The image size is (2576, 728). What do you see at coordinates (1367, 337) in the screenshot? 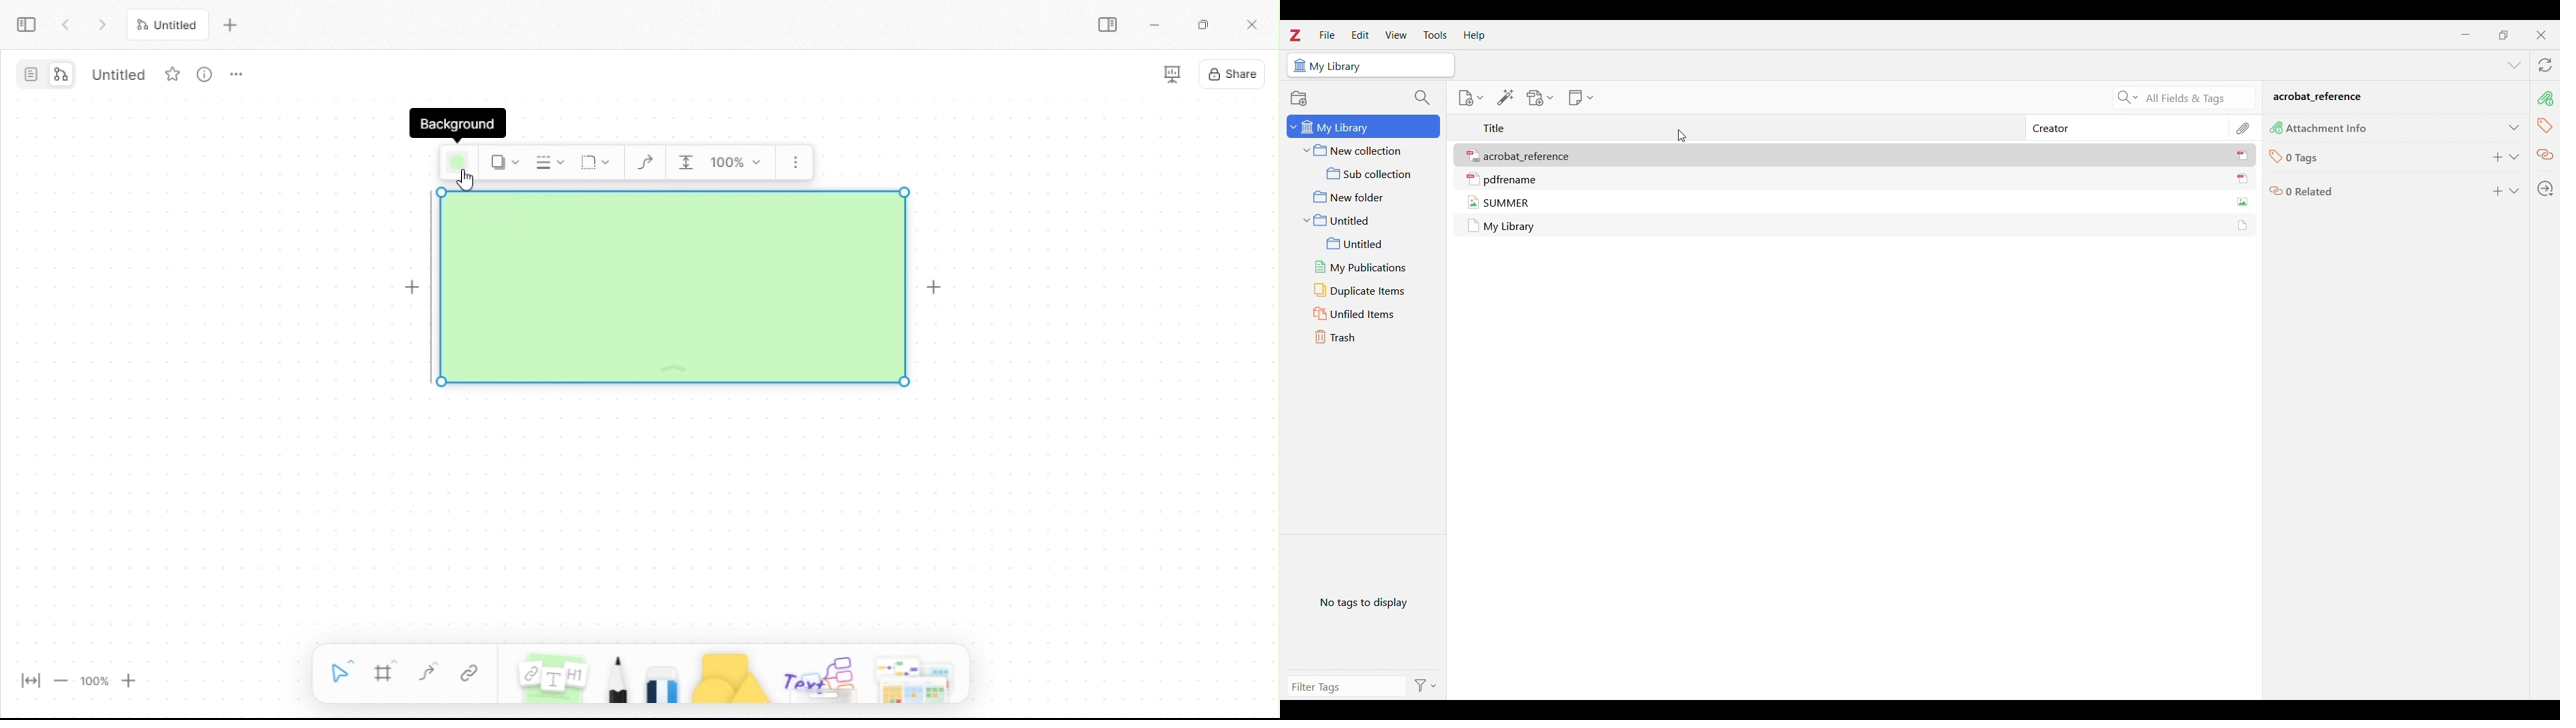
I see `Trash folder` at bounding box center [1367, 337].